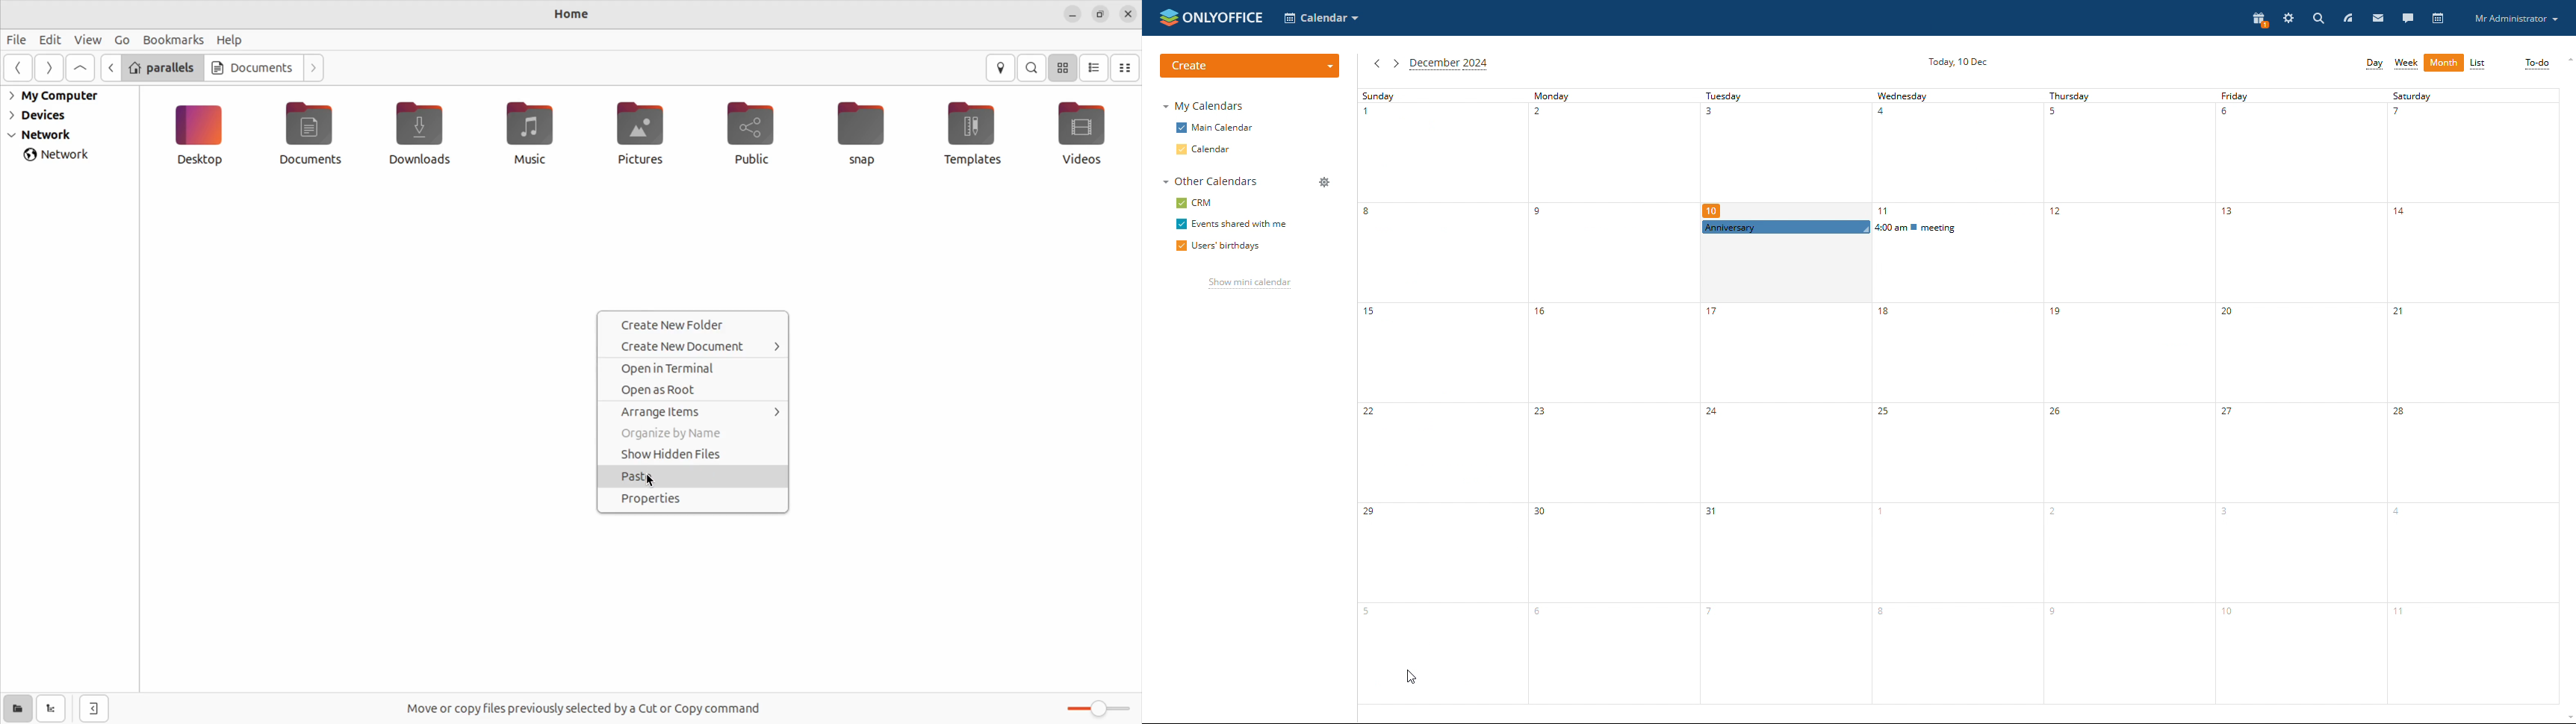 This screenshot has height=728, width=2576. Describe the element at coordinates (47, 115) in the screenshot. I see `Devices` at that location.